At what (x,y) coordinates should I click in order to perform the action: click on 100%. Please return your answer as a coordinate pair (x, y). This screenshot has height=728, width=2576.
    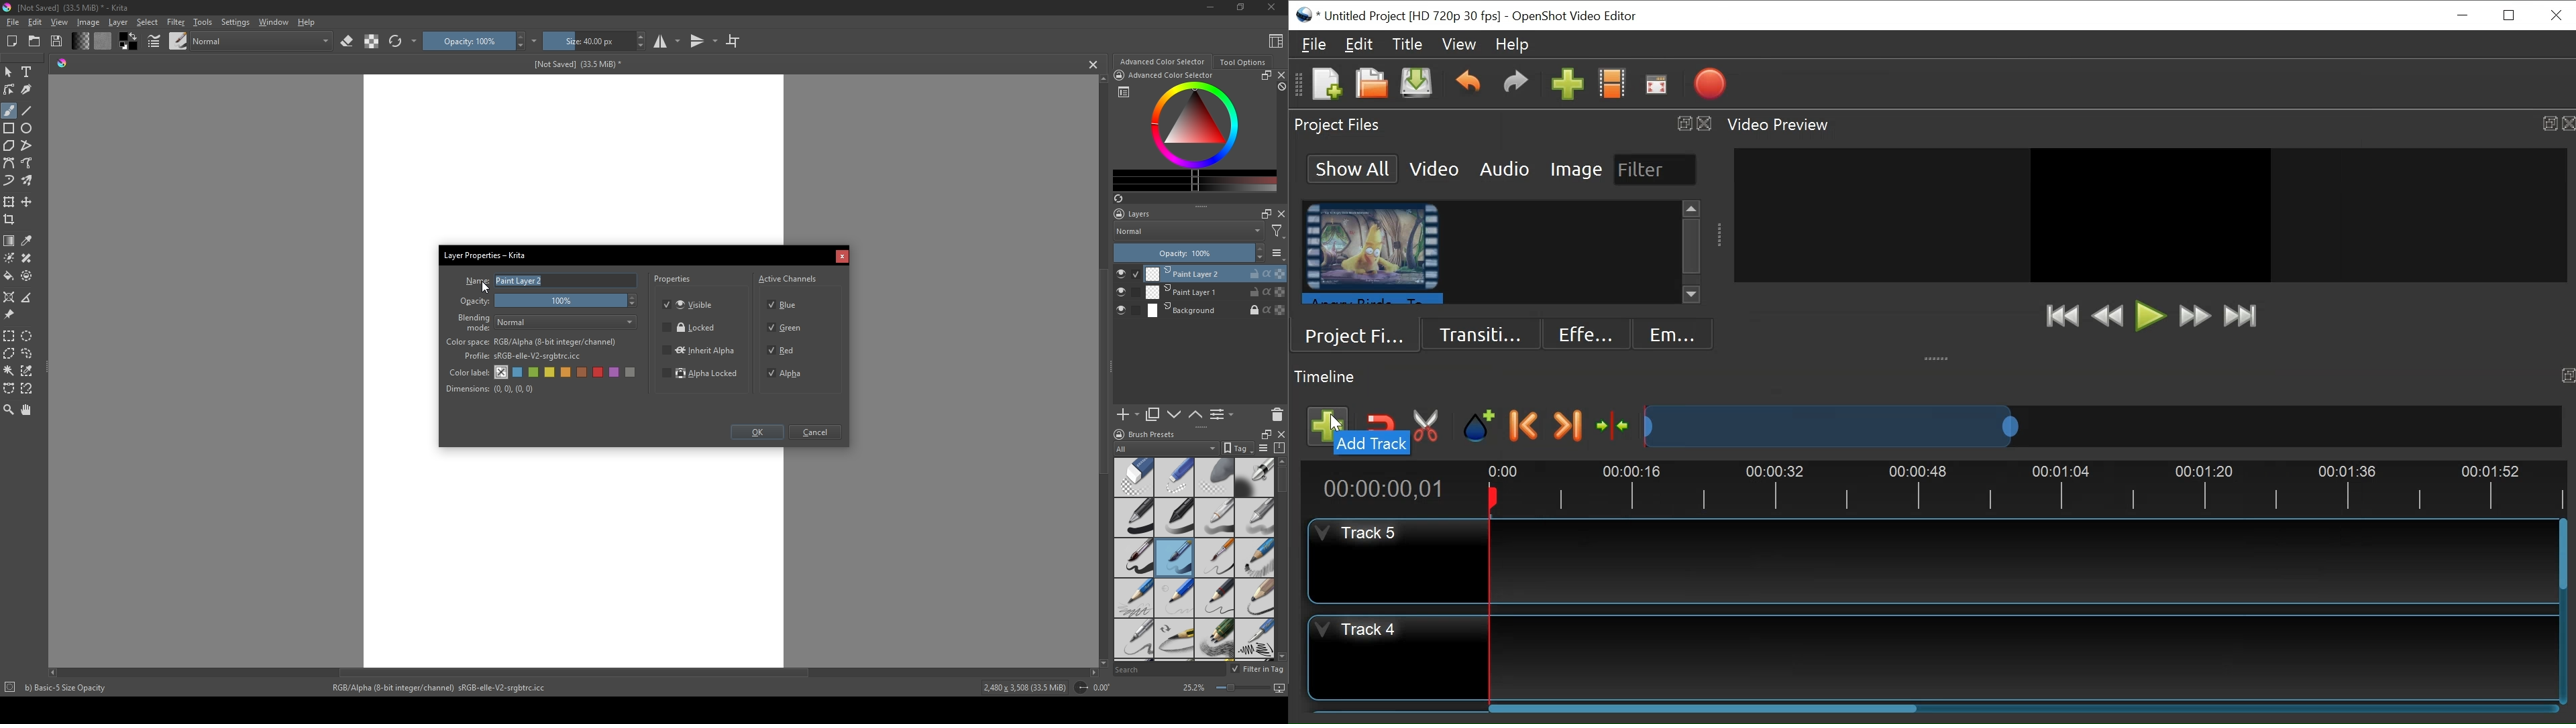
    Looking at the image, I should click on (568, 302).